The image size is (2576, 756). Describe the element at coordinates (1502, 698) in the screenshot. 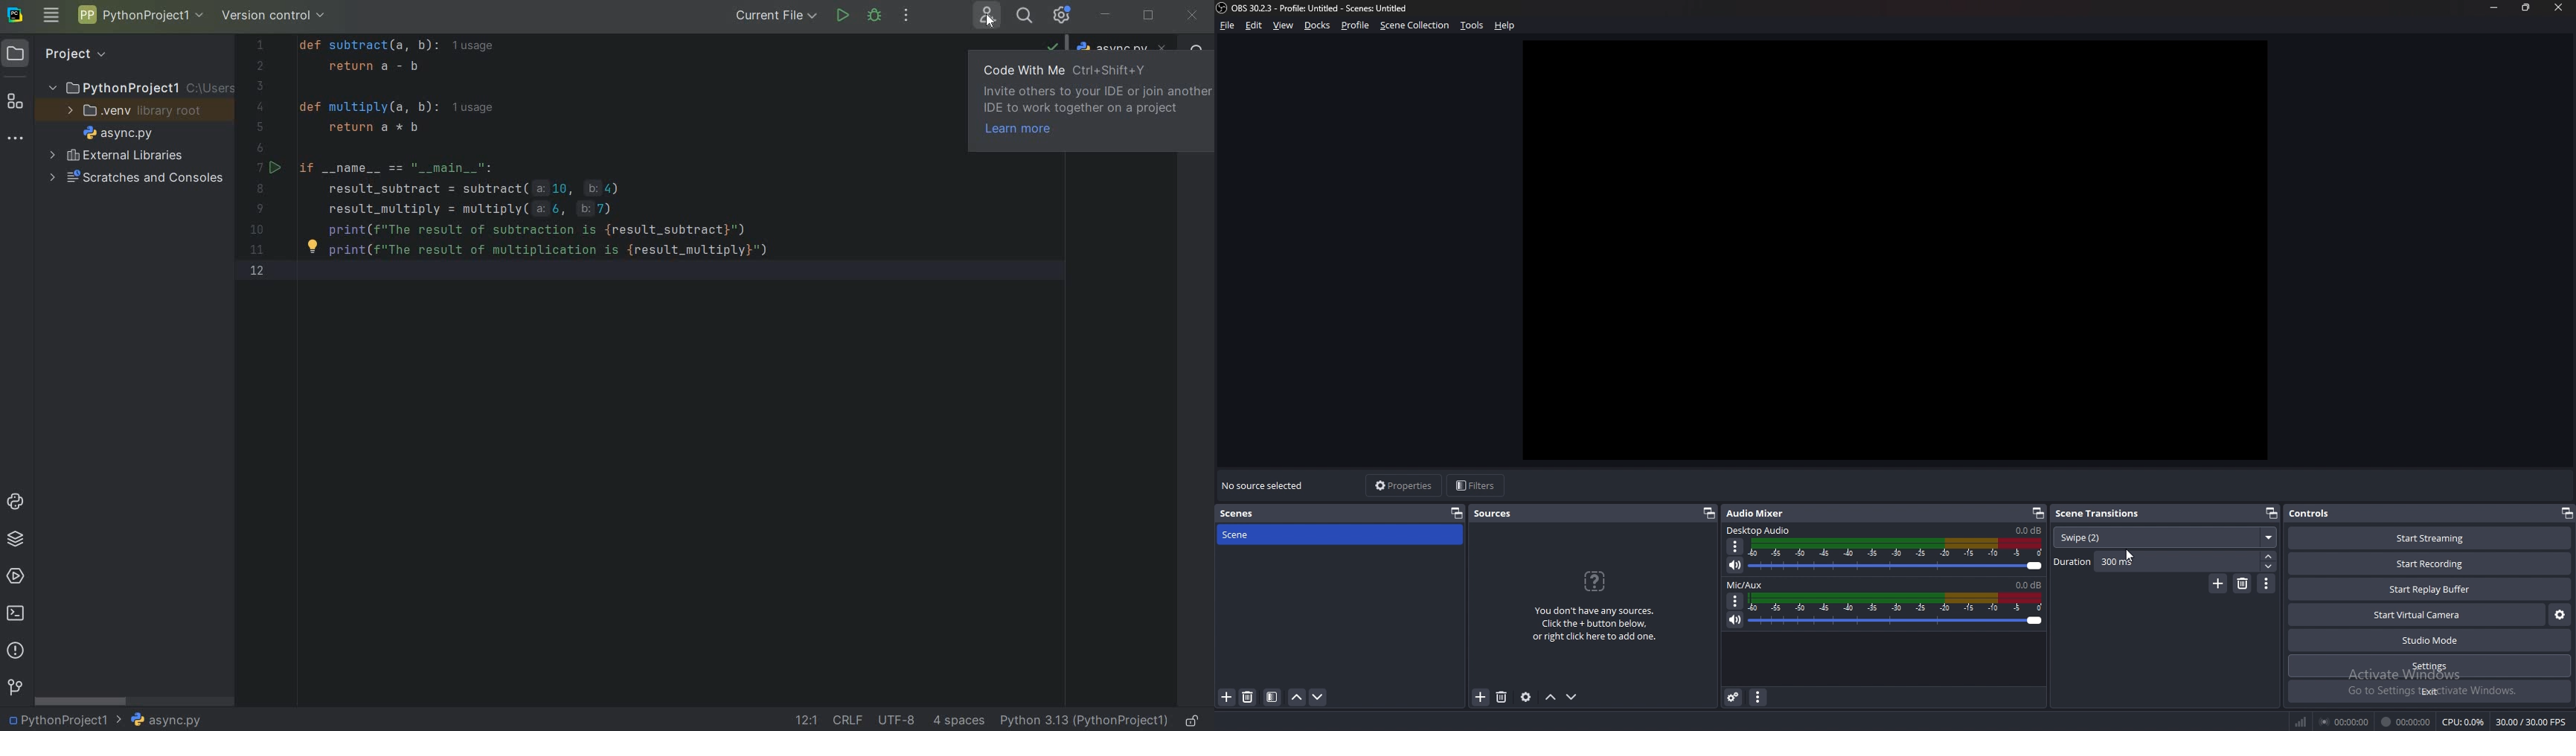

I see `remove source` at that location.